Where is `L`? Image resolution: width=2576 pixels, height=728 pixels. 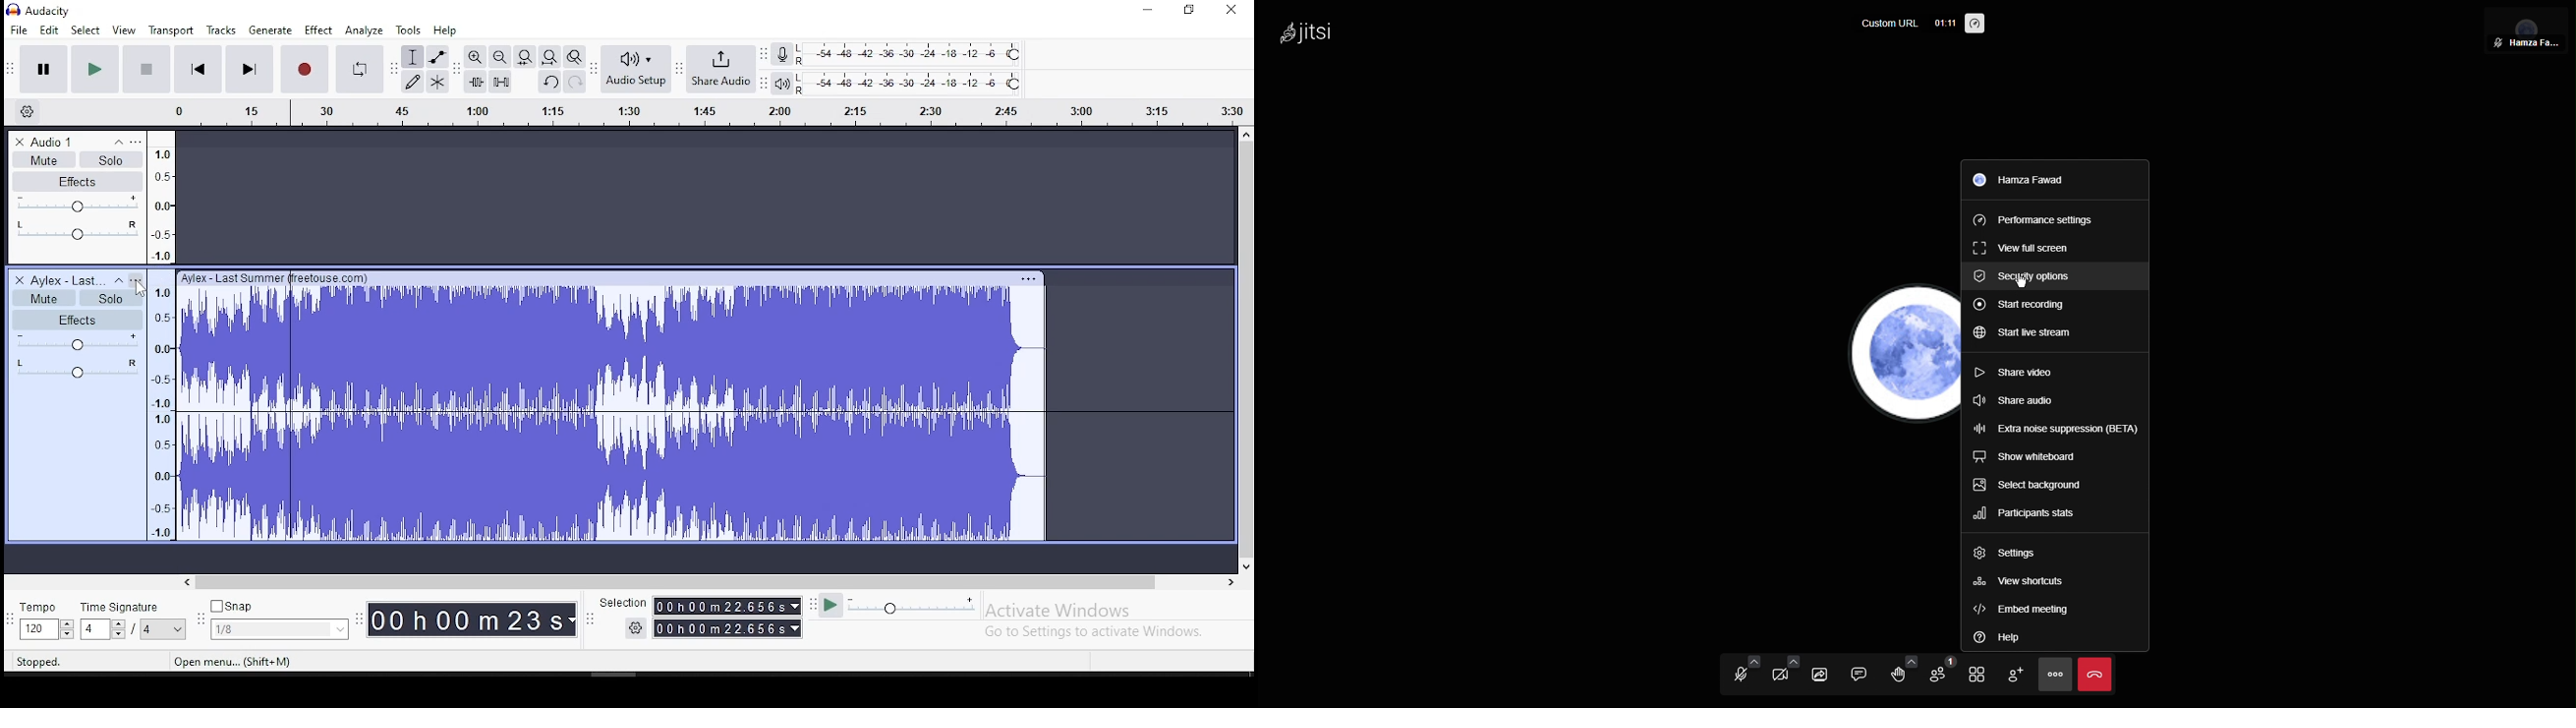 L is located at coordinates (802, 48).